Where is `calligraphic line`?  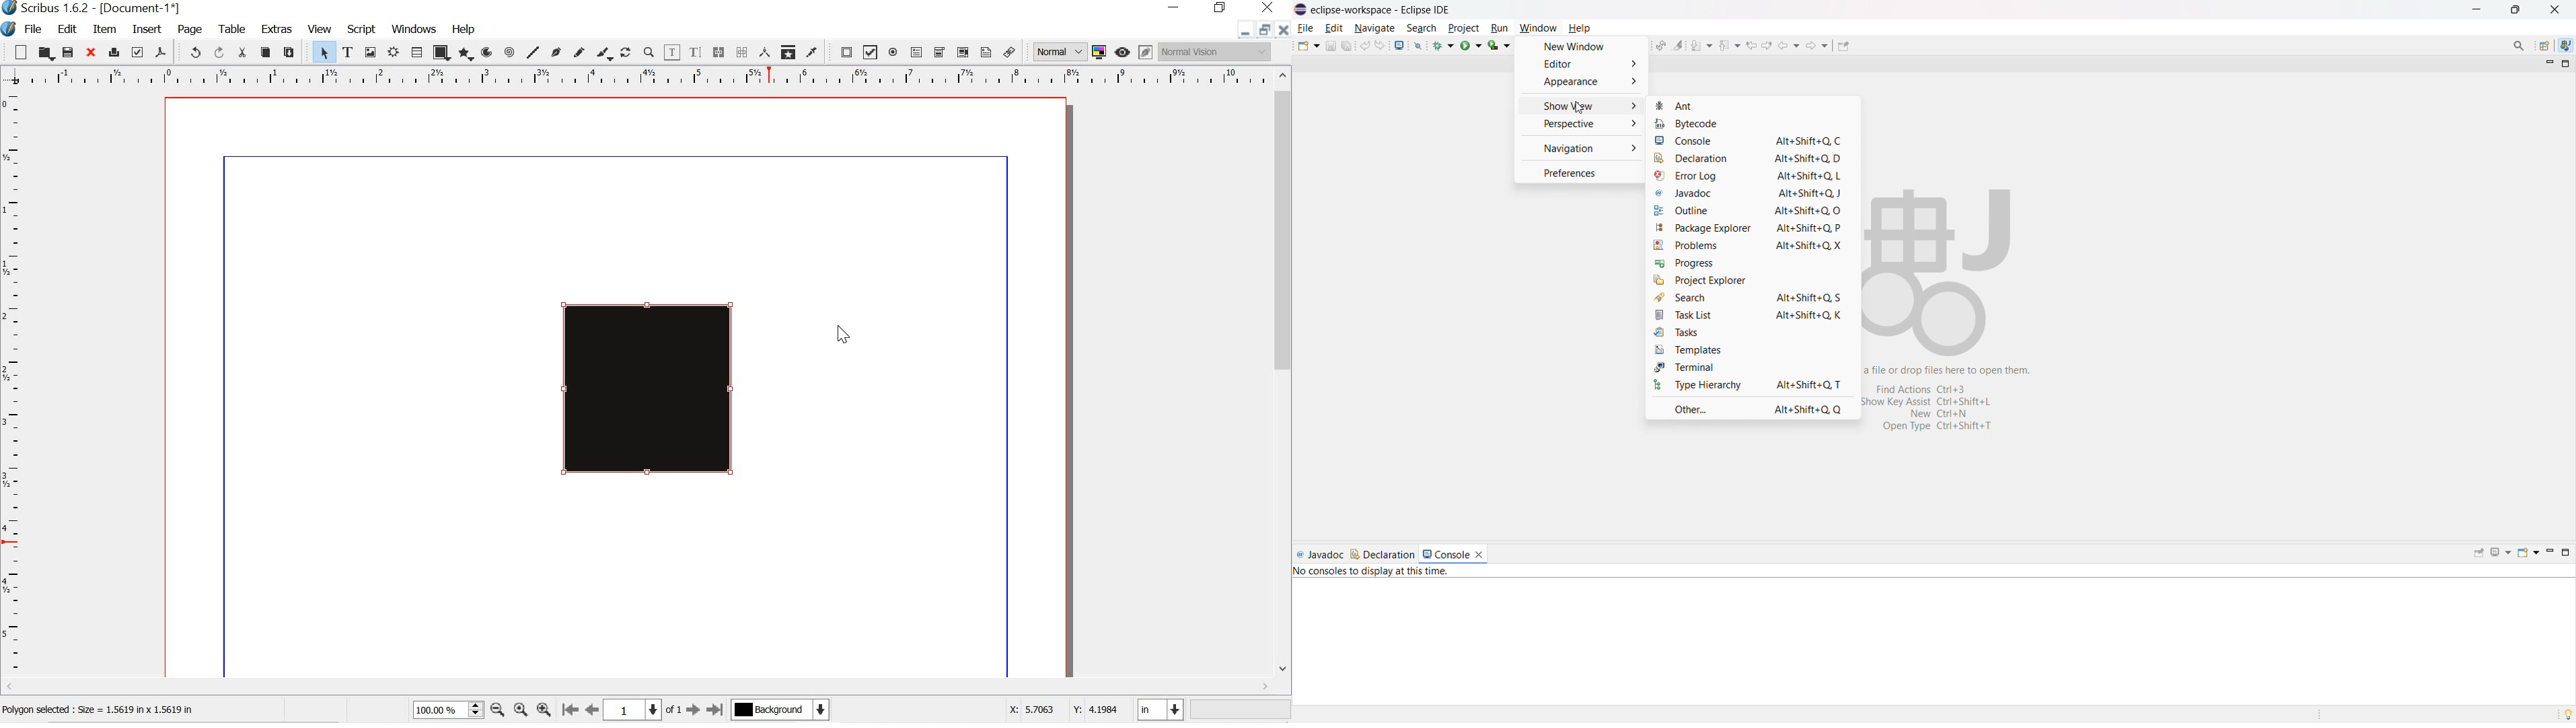 calligraphic line is located at coordinates (605, 52).